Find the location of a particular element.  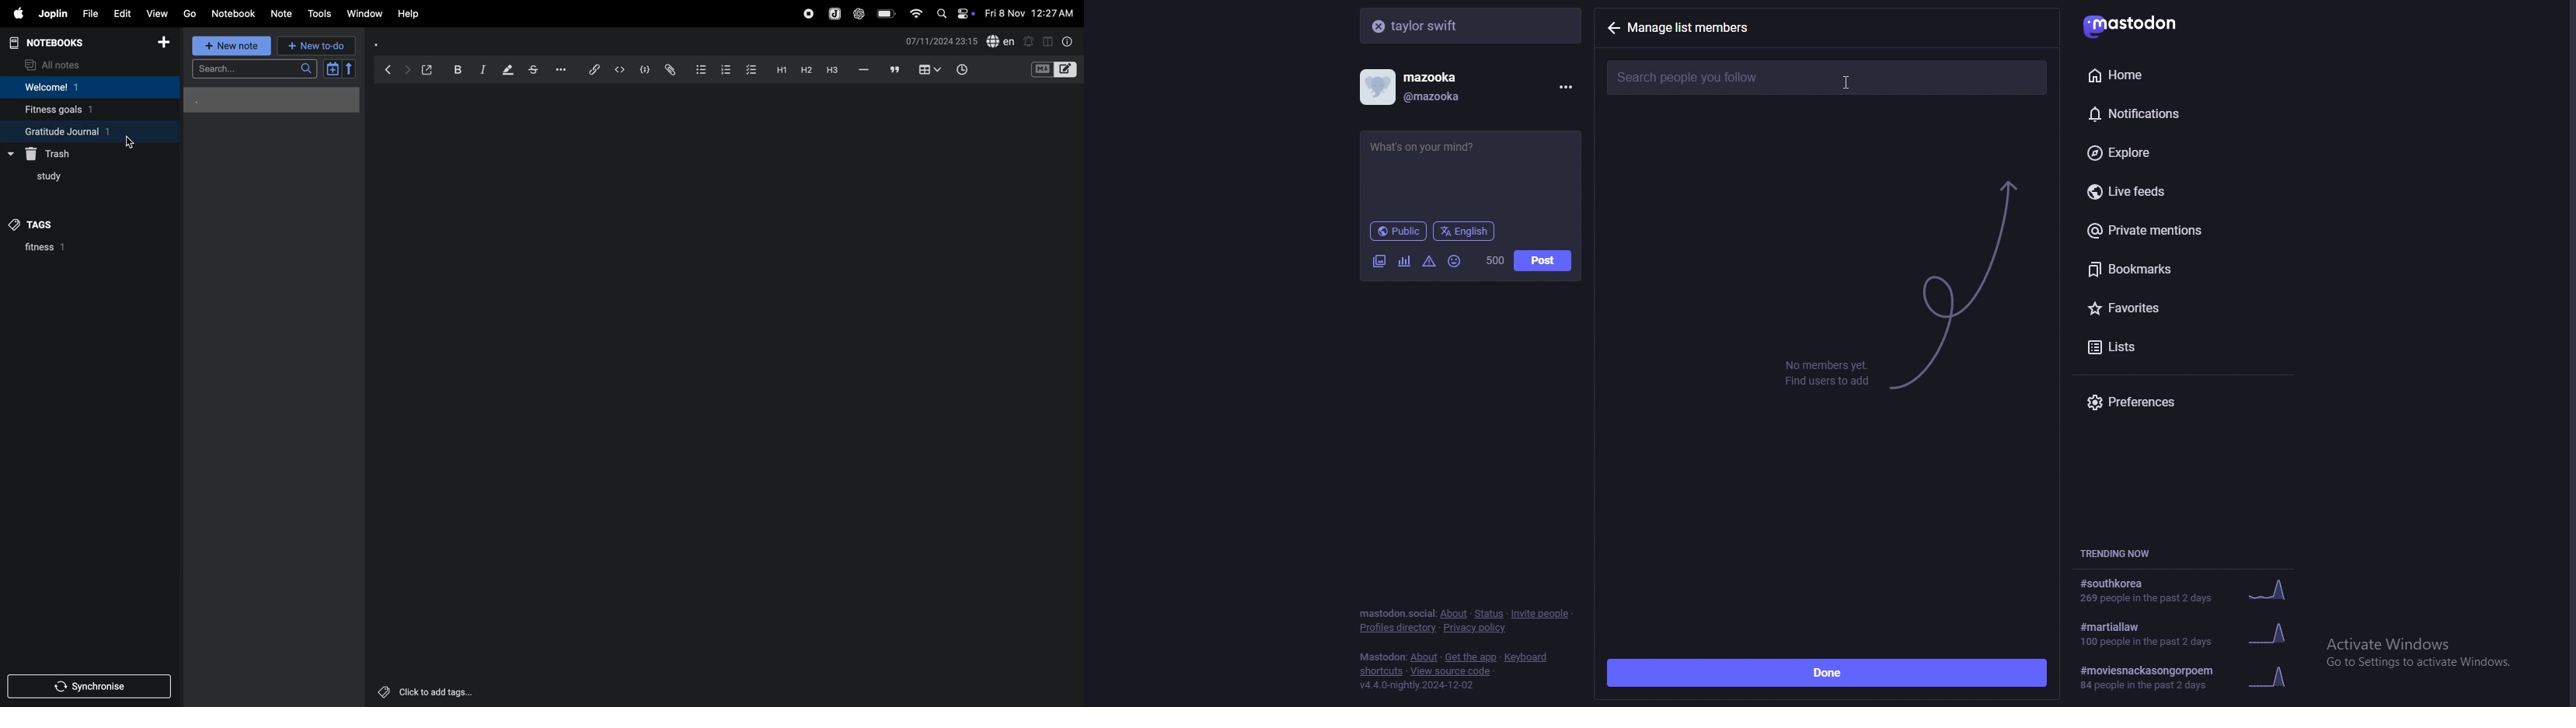

wifi is located at coordinates (915, 14).